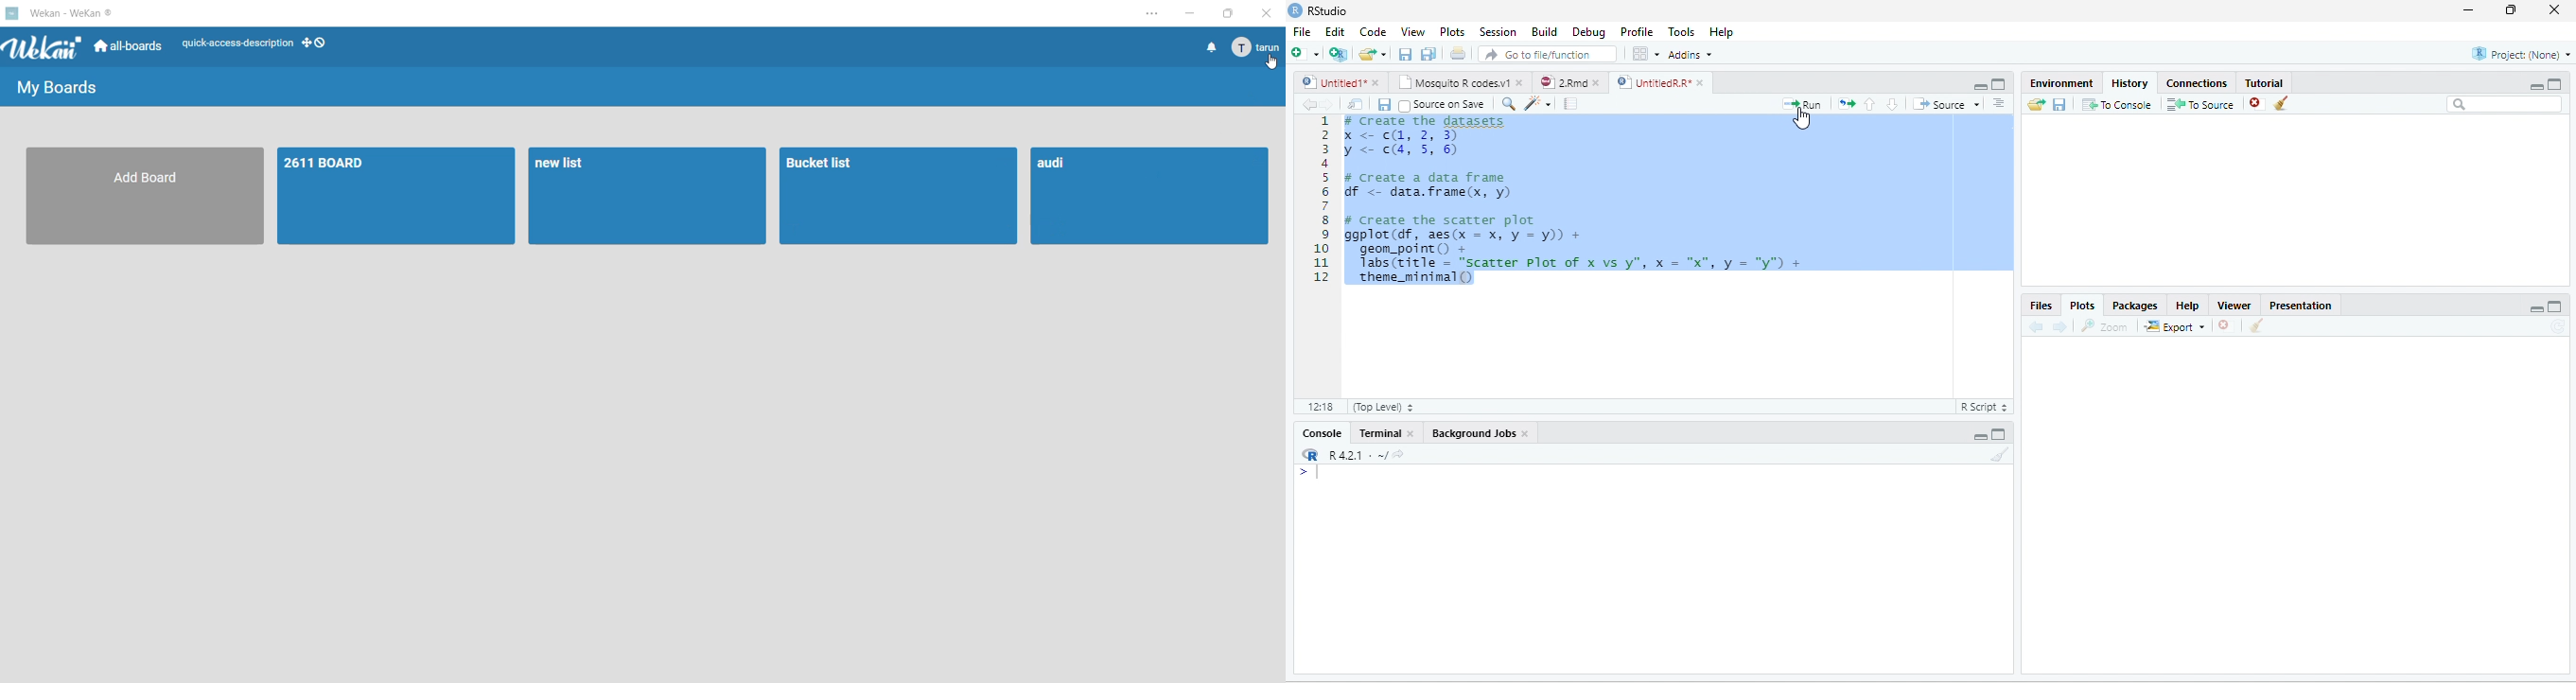 This screenshot has width=2576, height=700. I want to click on show desktop drag handles, so click(315, 41).